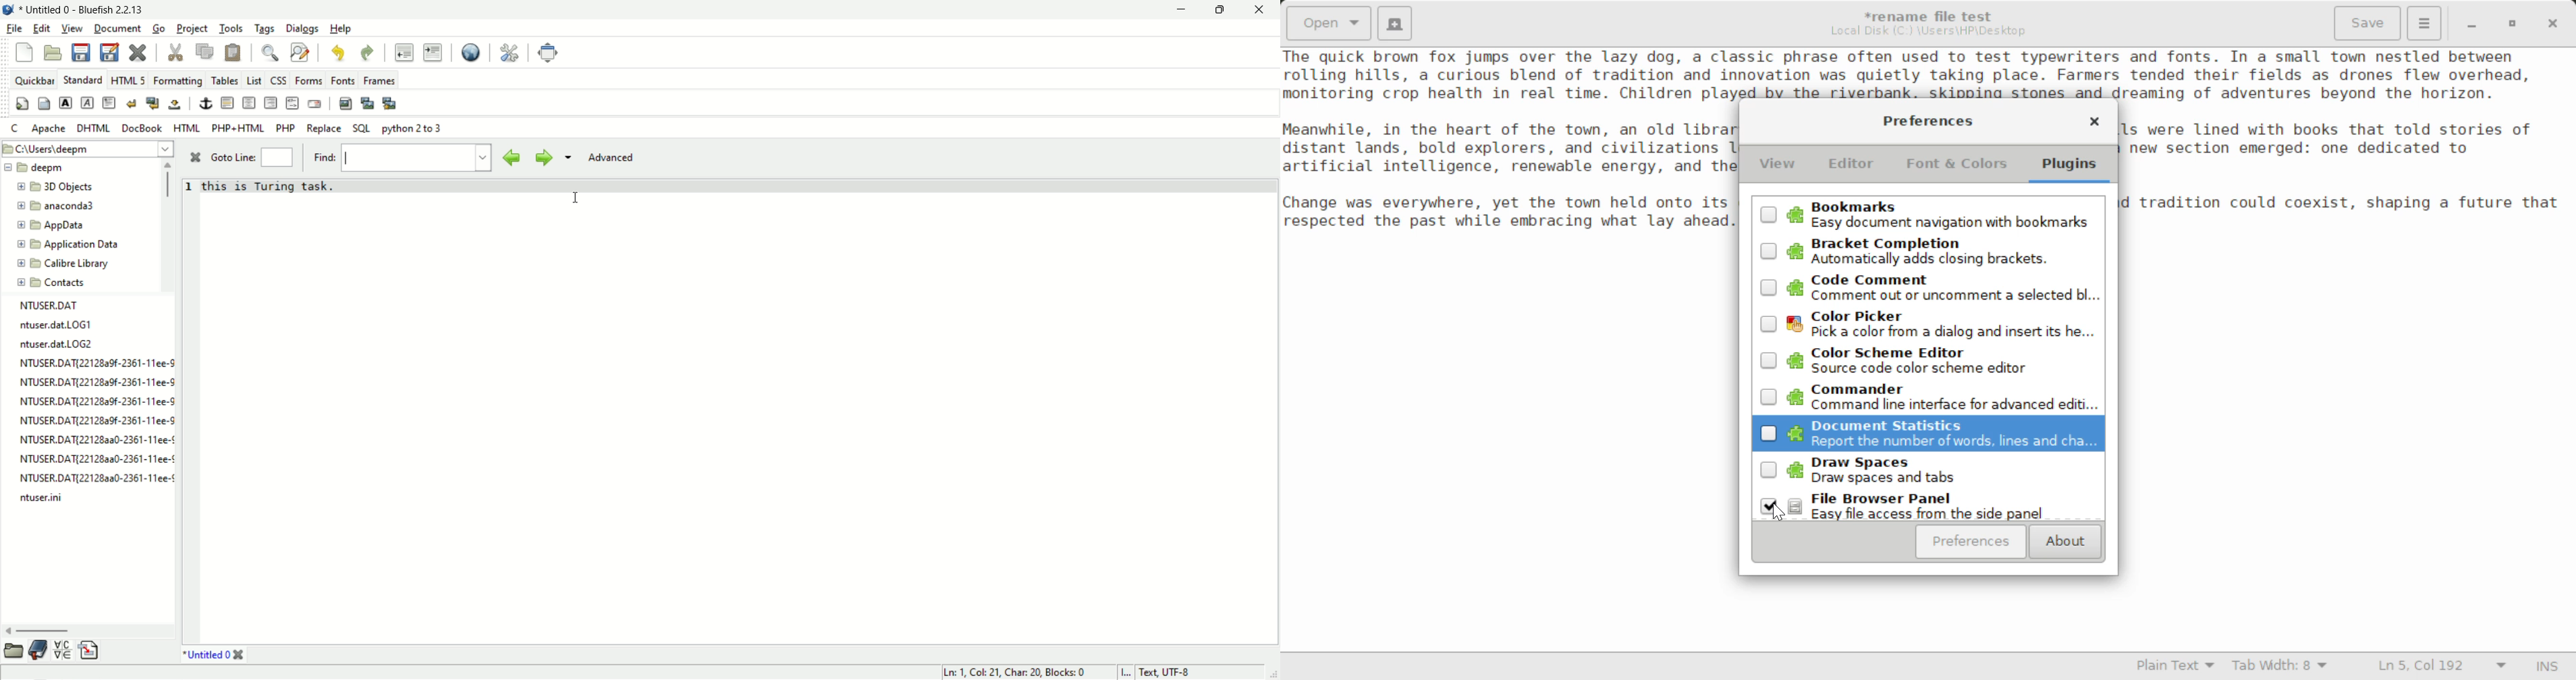  What do you see at coordinates (239, 655) in the screenshot?
I see `close` at bounding box center [239, 655].